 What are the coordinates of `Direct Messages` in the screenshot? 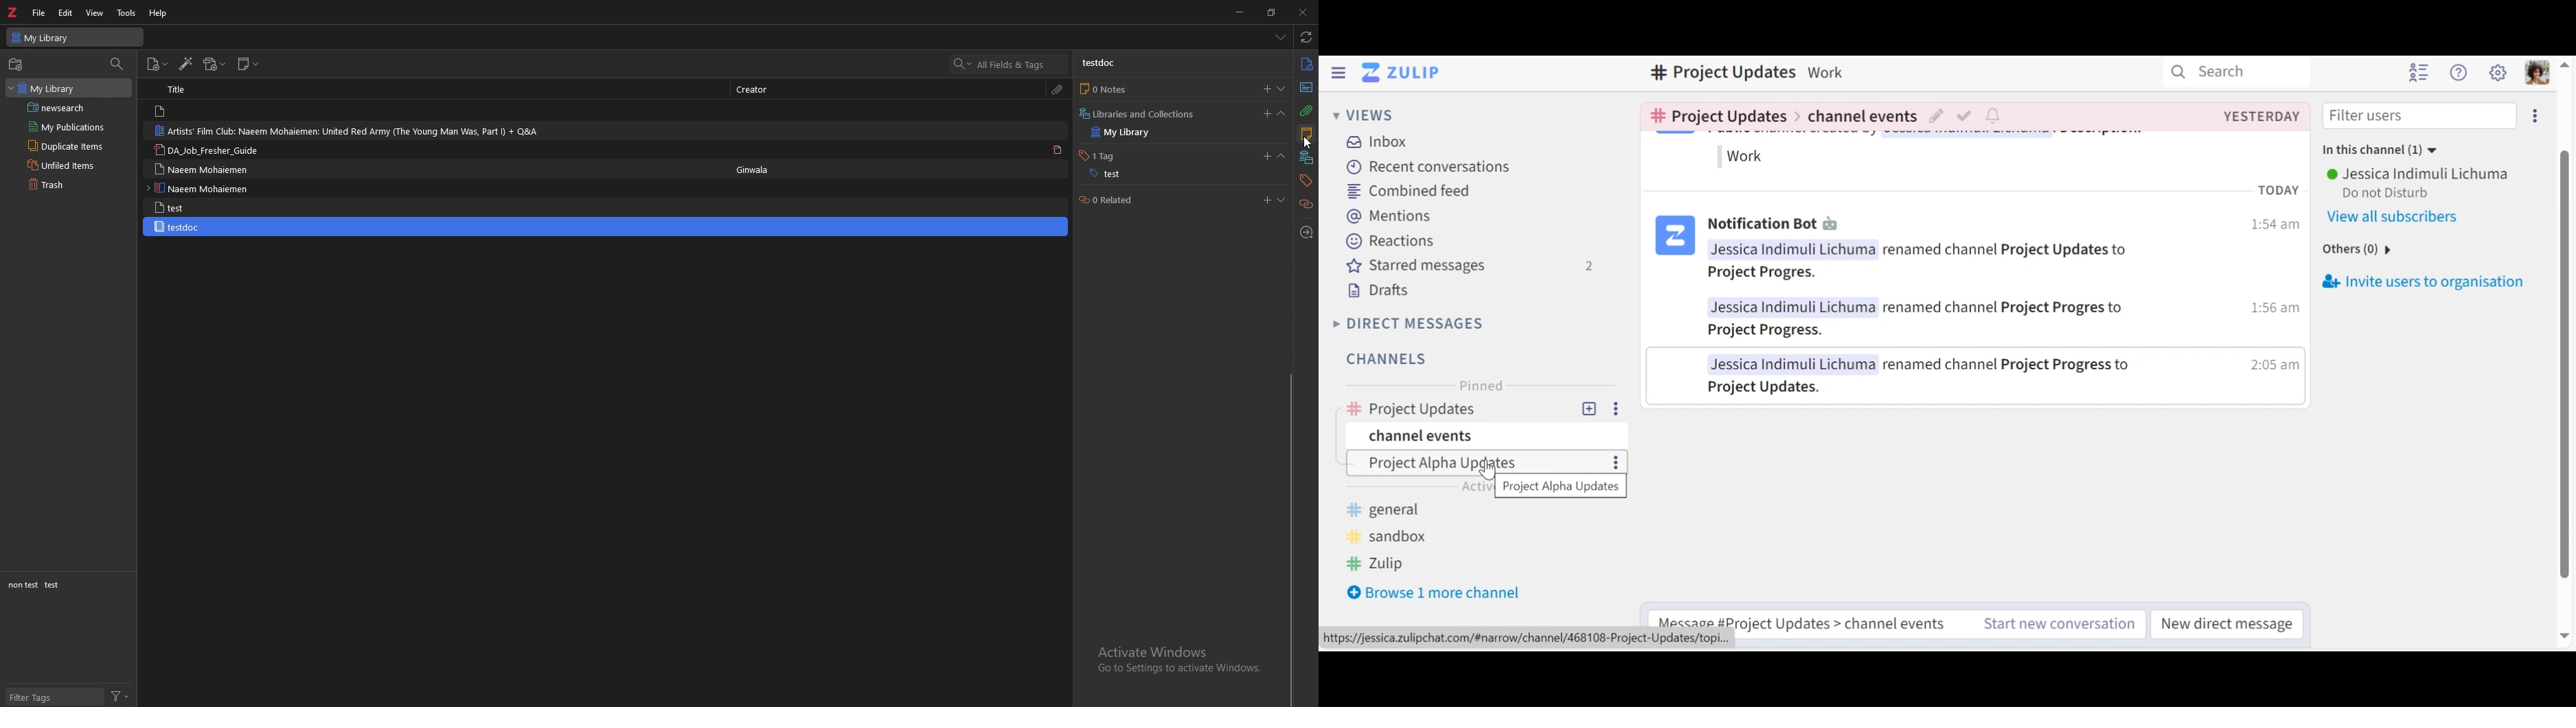 It's located at (1410, 324).